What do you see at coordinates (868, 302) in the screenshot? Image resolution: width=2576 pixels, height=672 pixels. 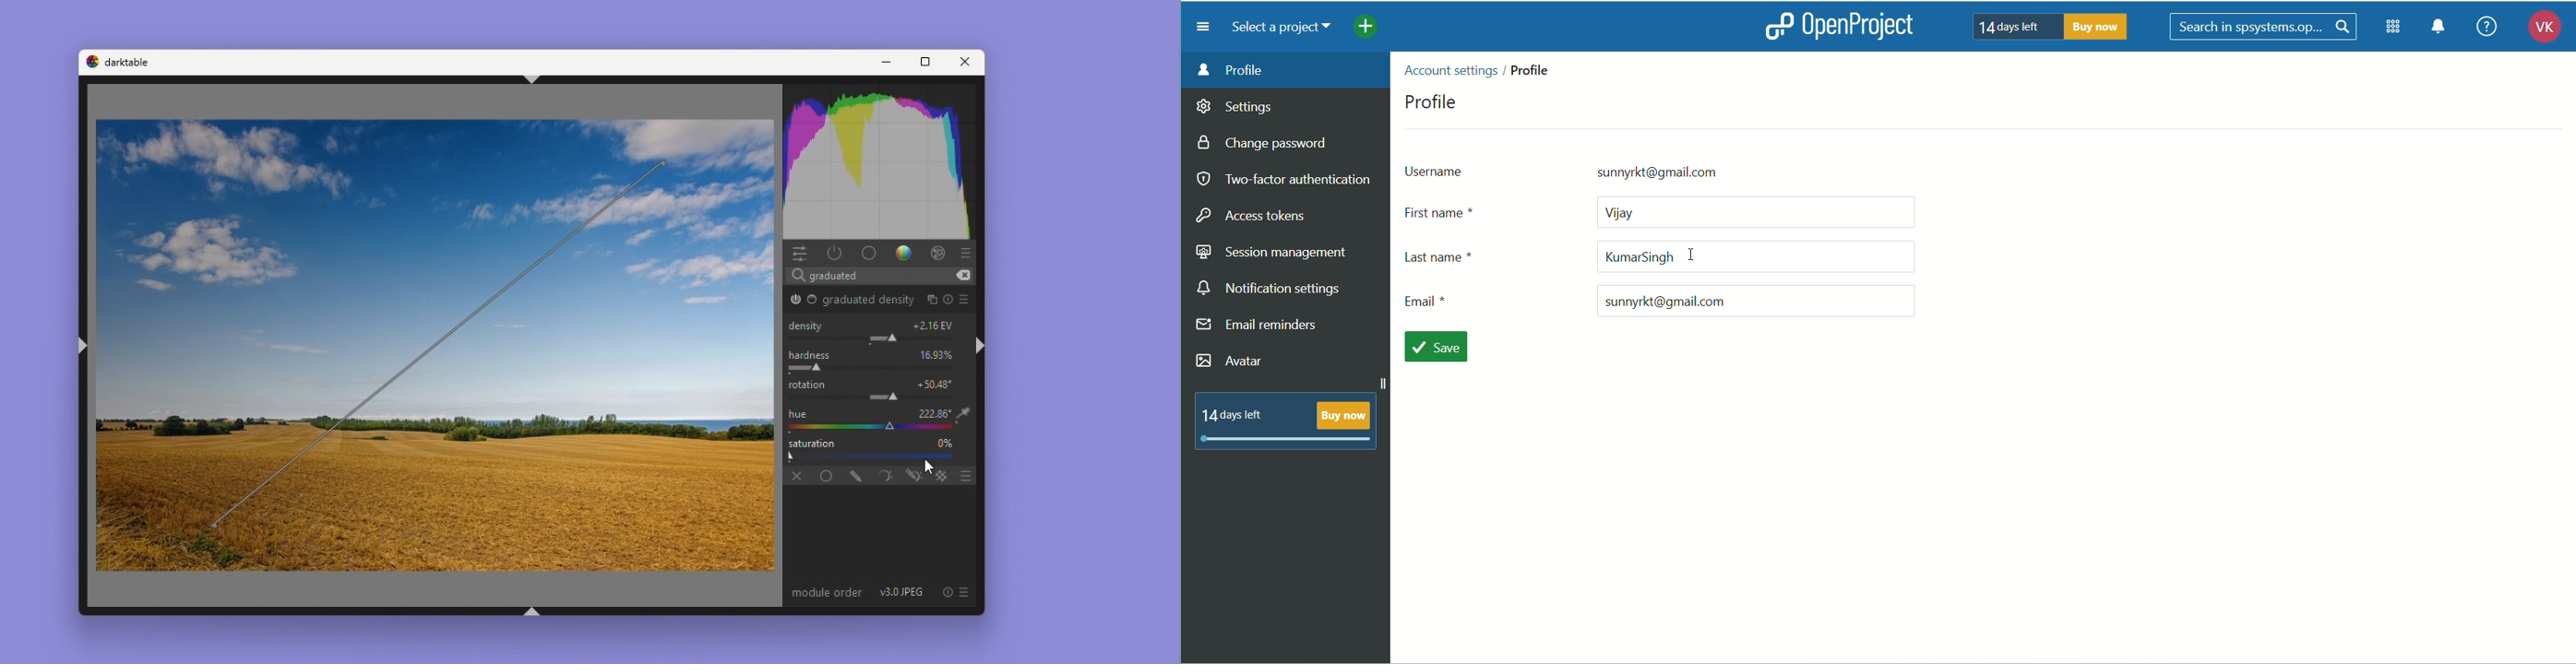 I see `graduated density` at bounding box center [868, 302].